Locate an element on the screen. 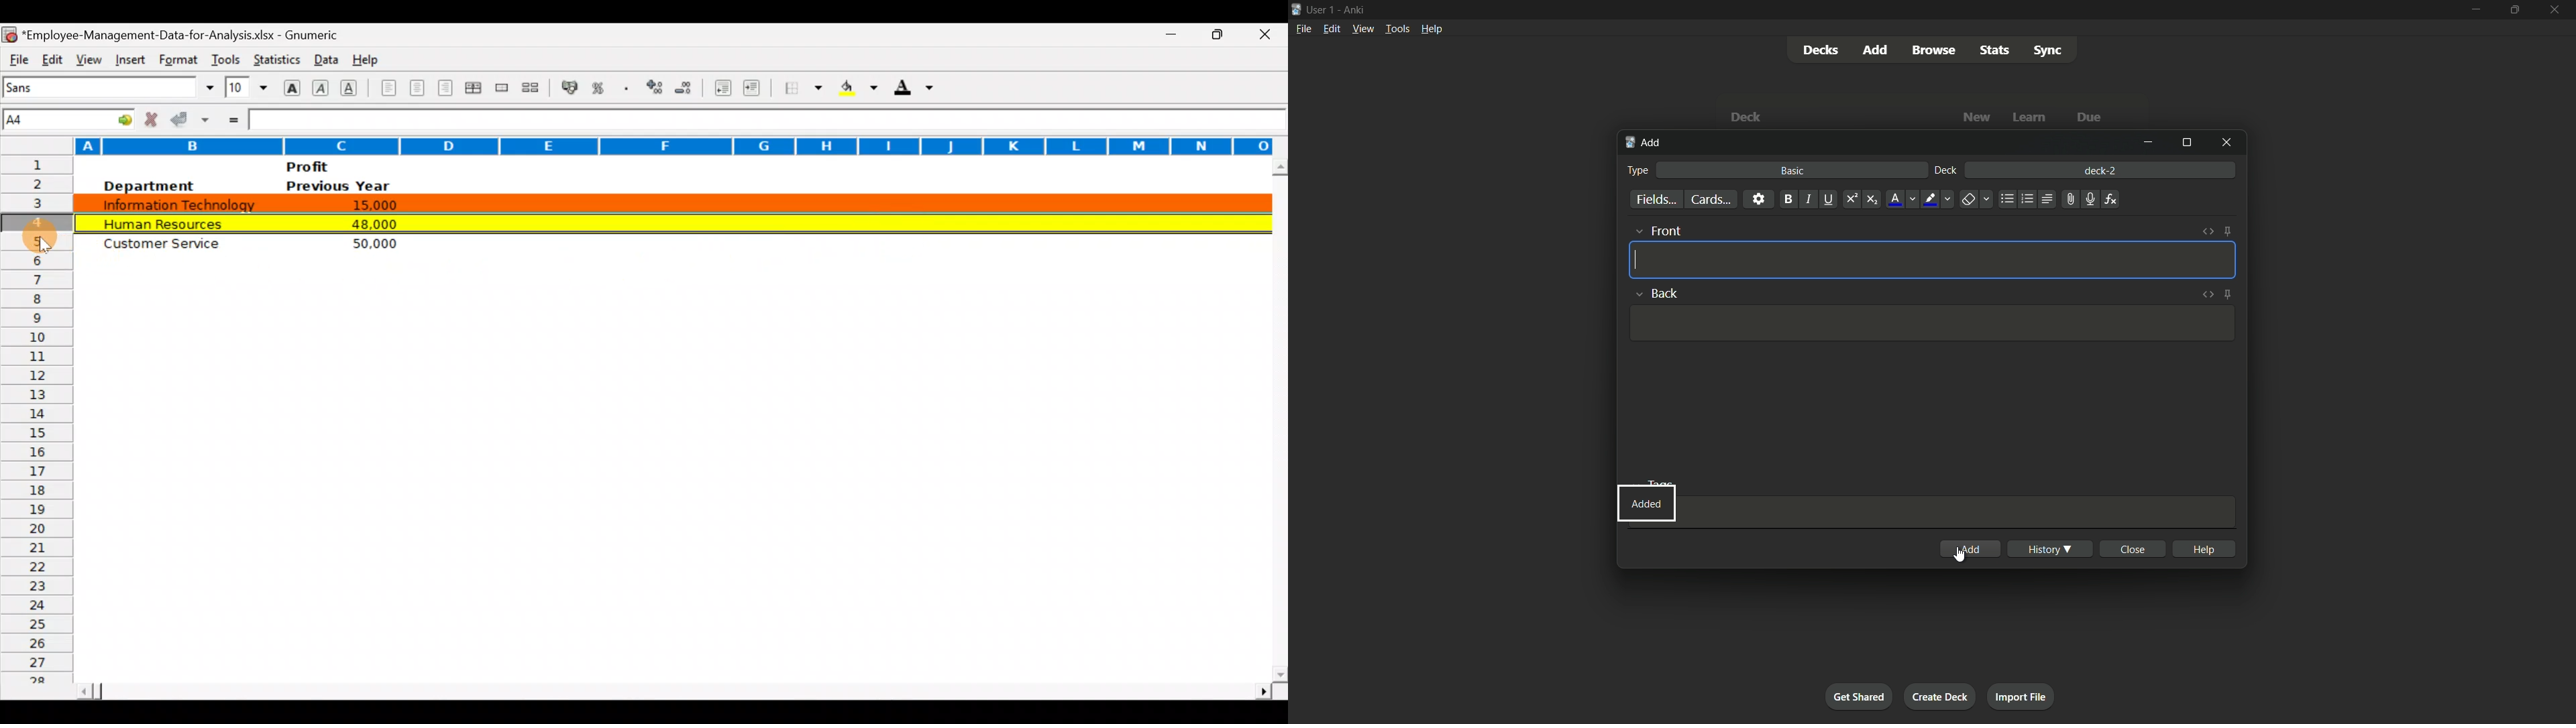 This screenshot has width=2576, height=728. Statistics is located at coordinates (275, 56).